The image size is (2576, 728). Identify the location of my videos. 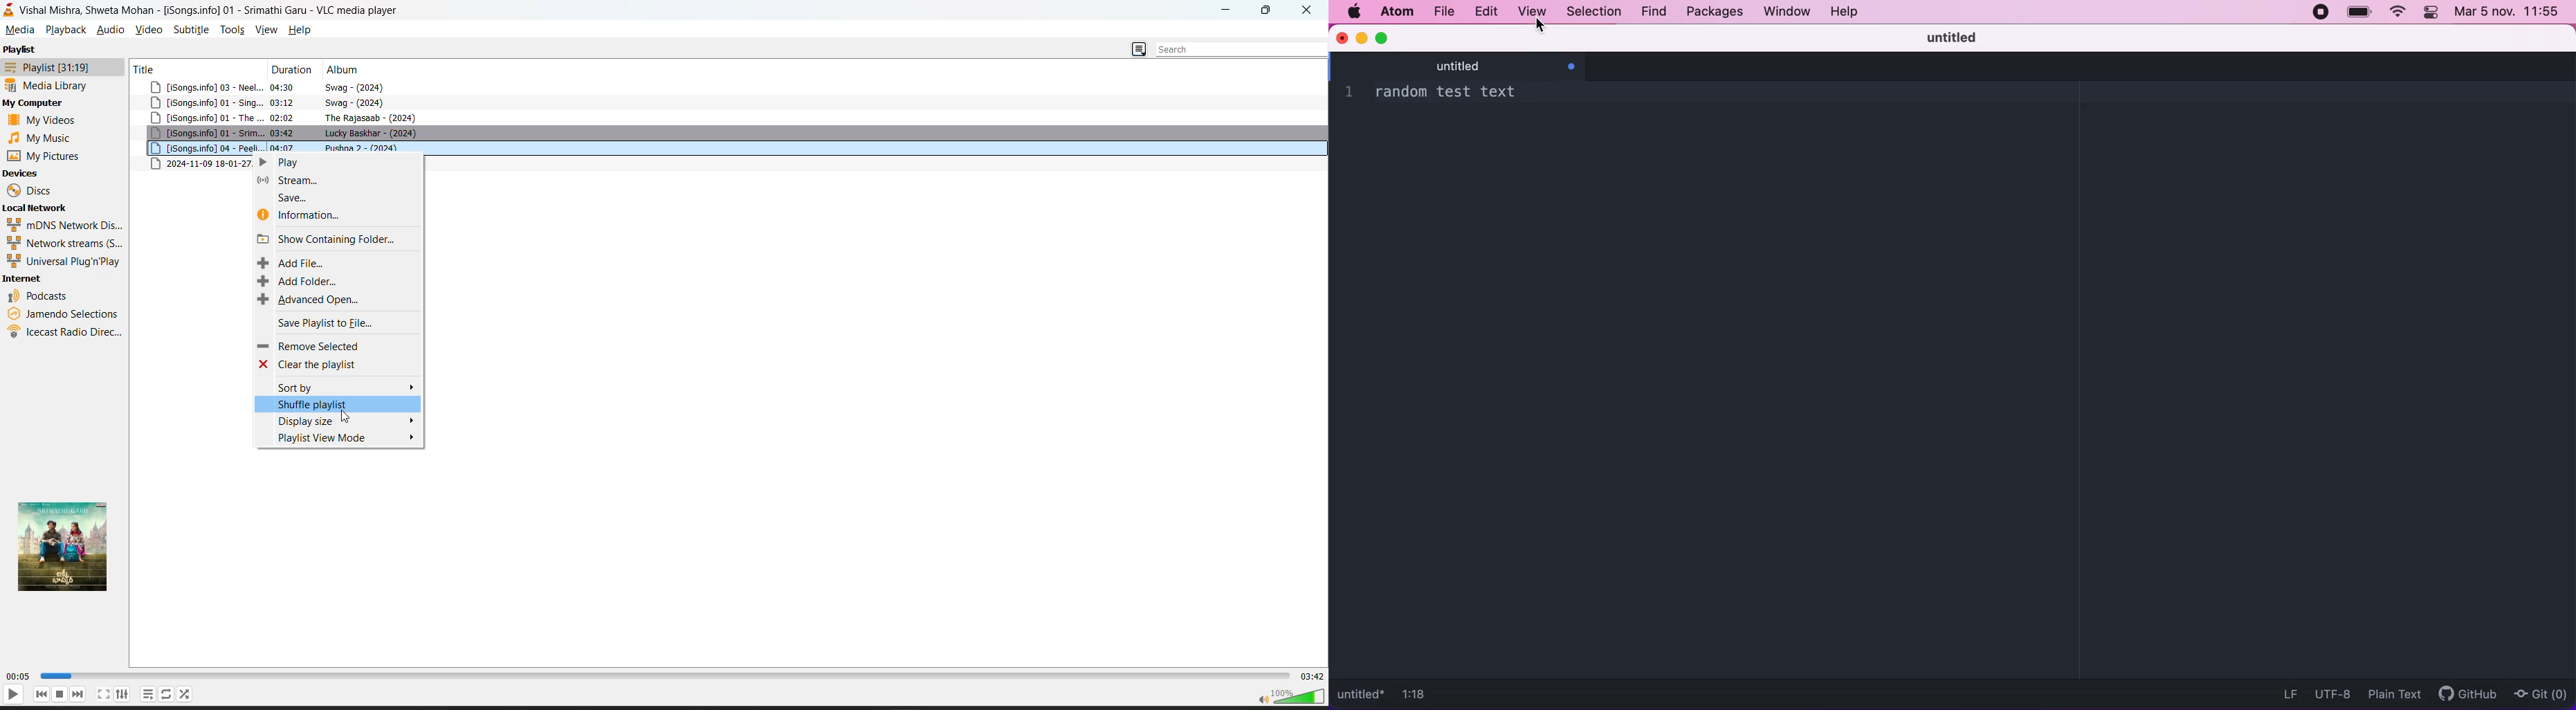
(44, 120).